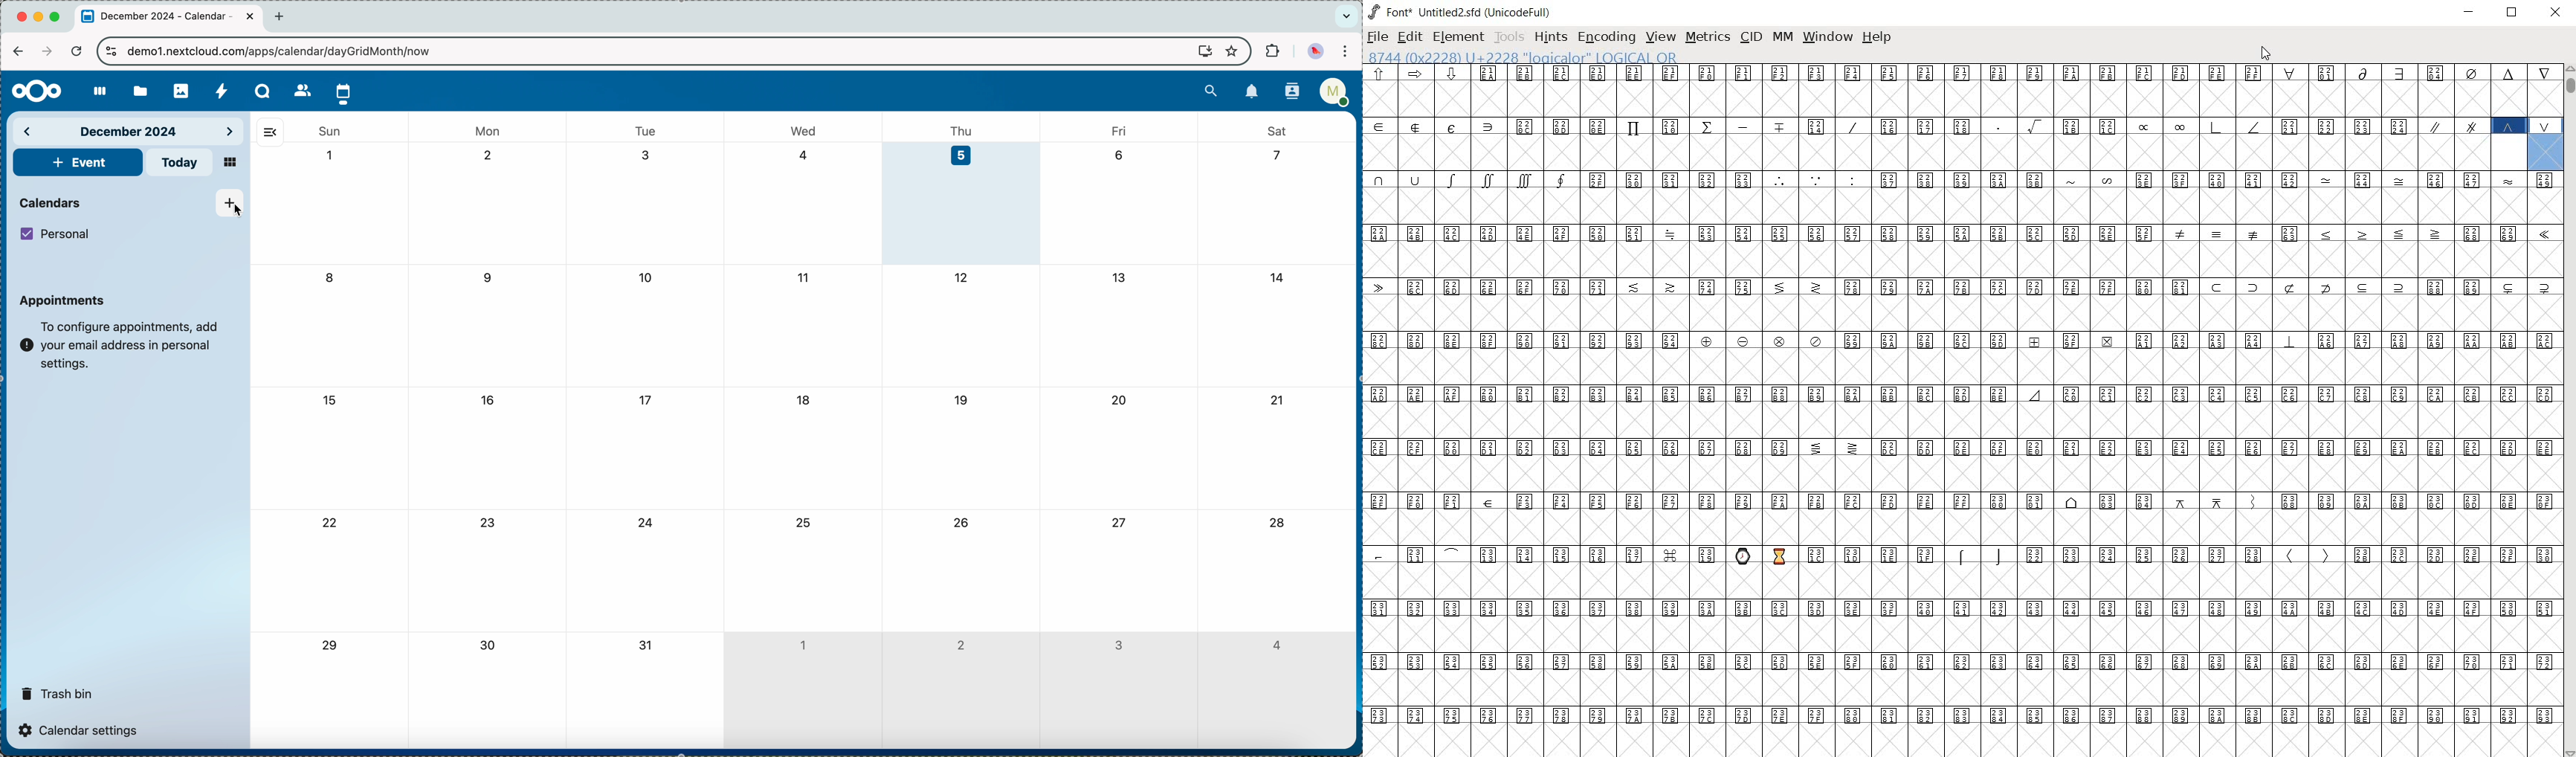 Image resolution: width=2576 pixels, height=784 pixels. What do you see at coordinates (329, 131) in the screenshot?
I see `sun` at bounding box center [329, 131].